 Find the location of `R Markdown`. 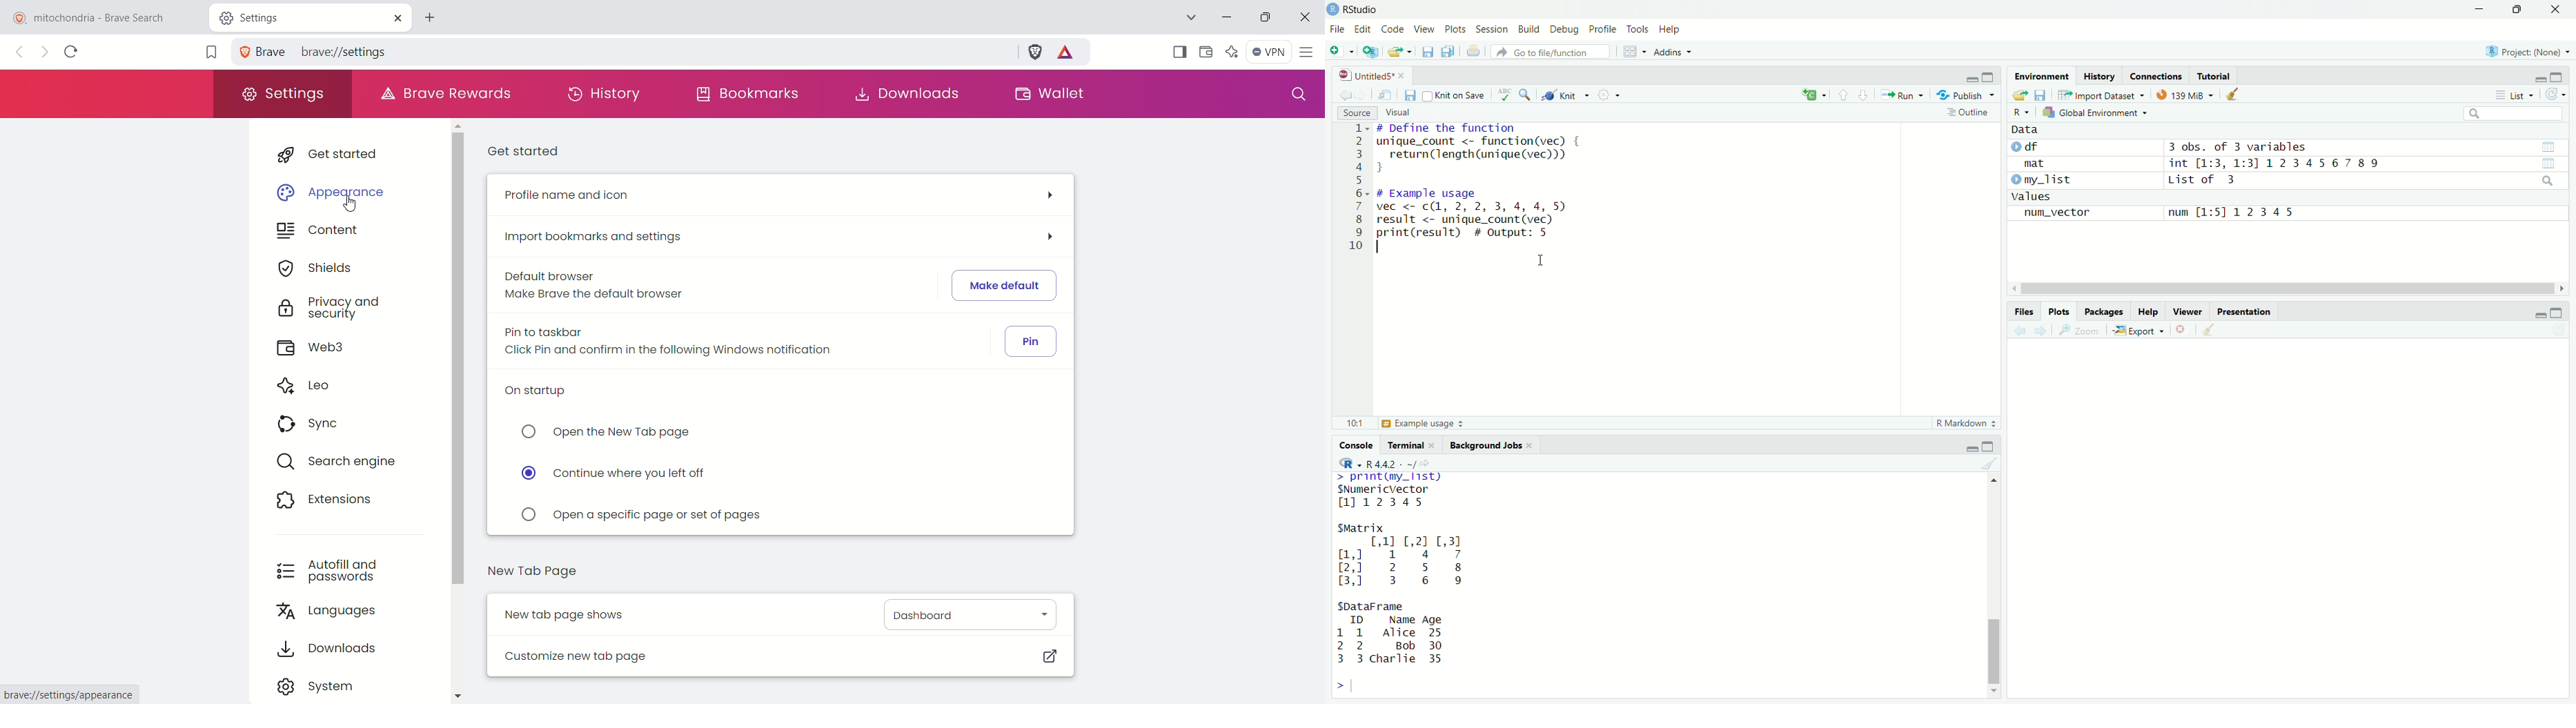

R Markdown is located at coordinates (1963, 424).